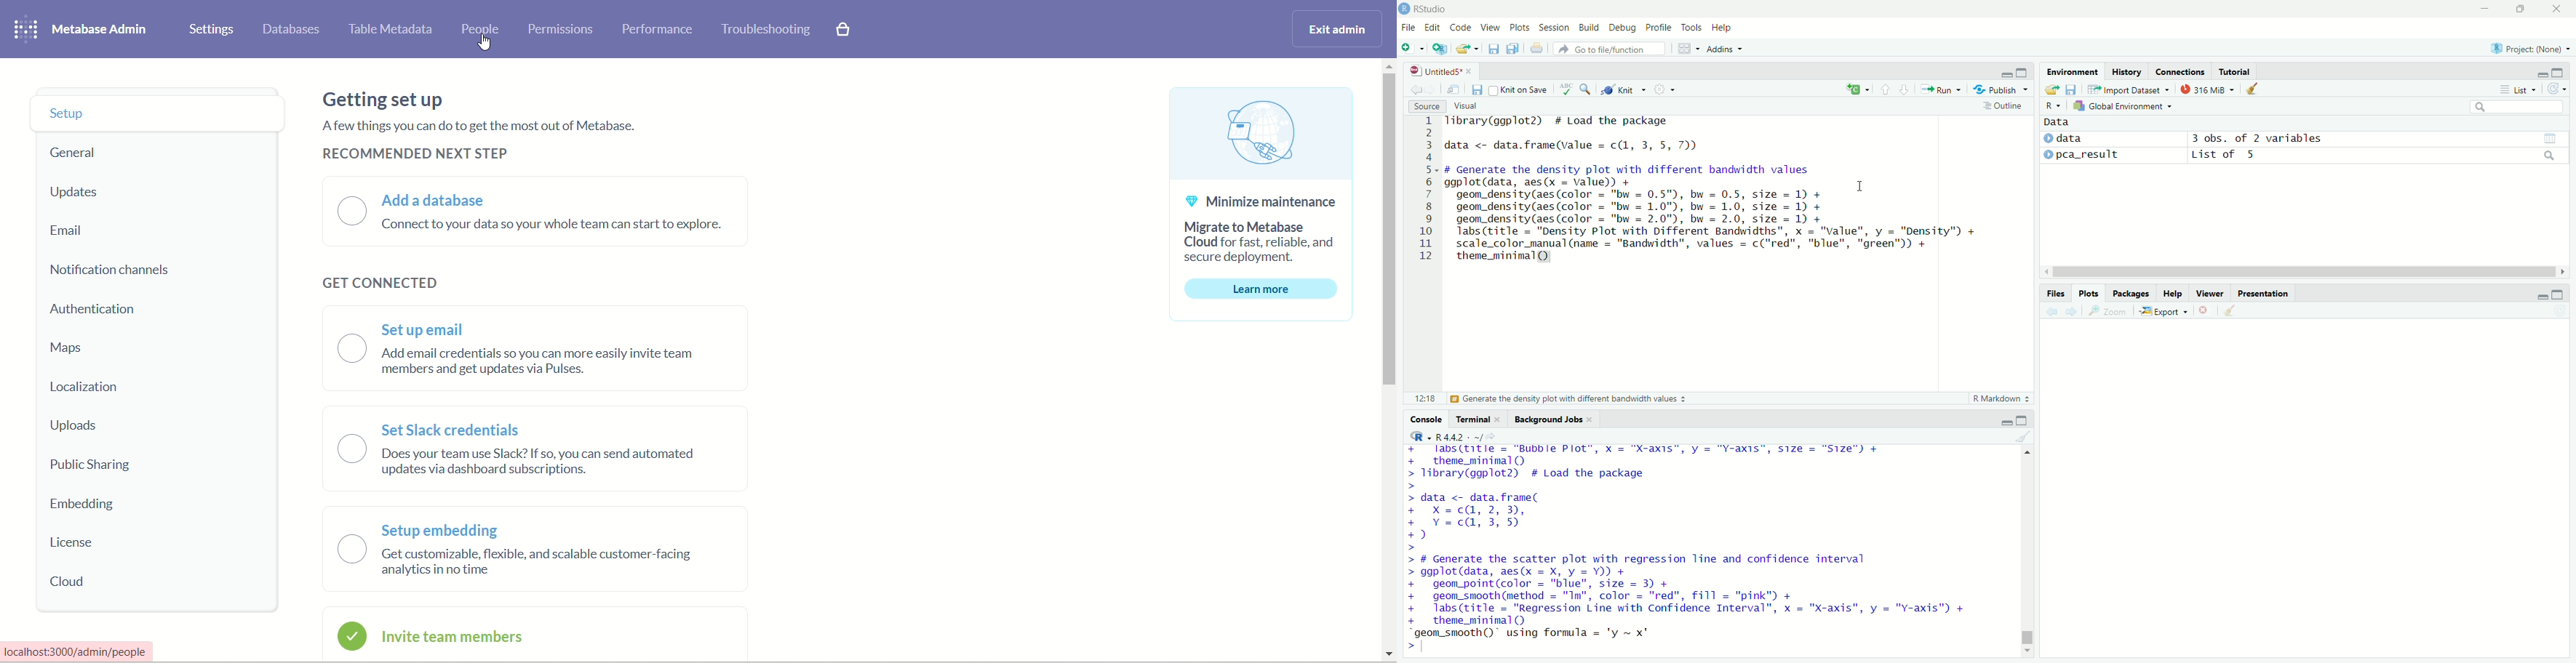  What do you see at coordinates (2560, 311) in the screenshot?
I see `Refresh current plot` at bounding box center [2560, 311].